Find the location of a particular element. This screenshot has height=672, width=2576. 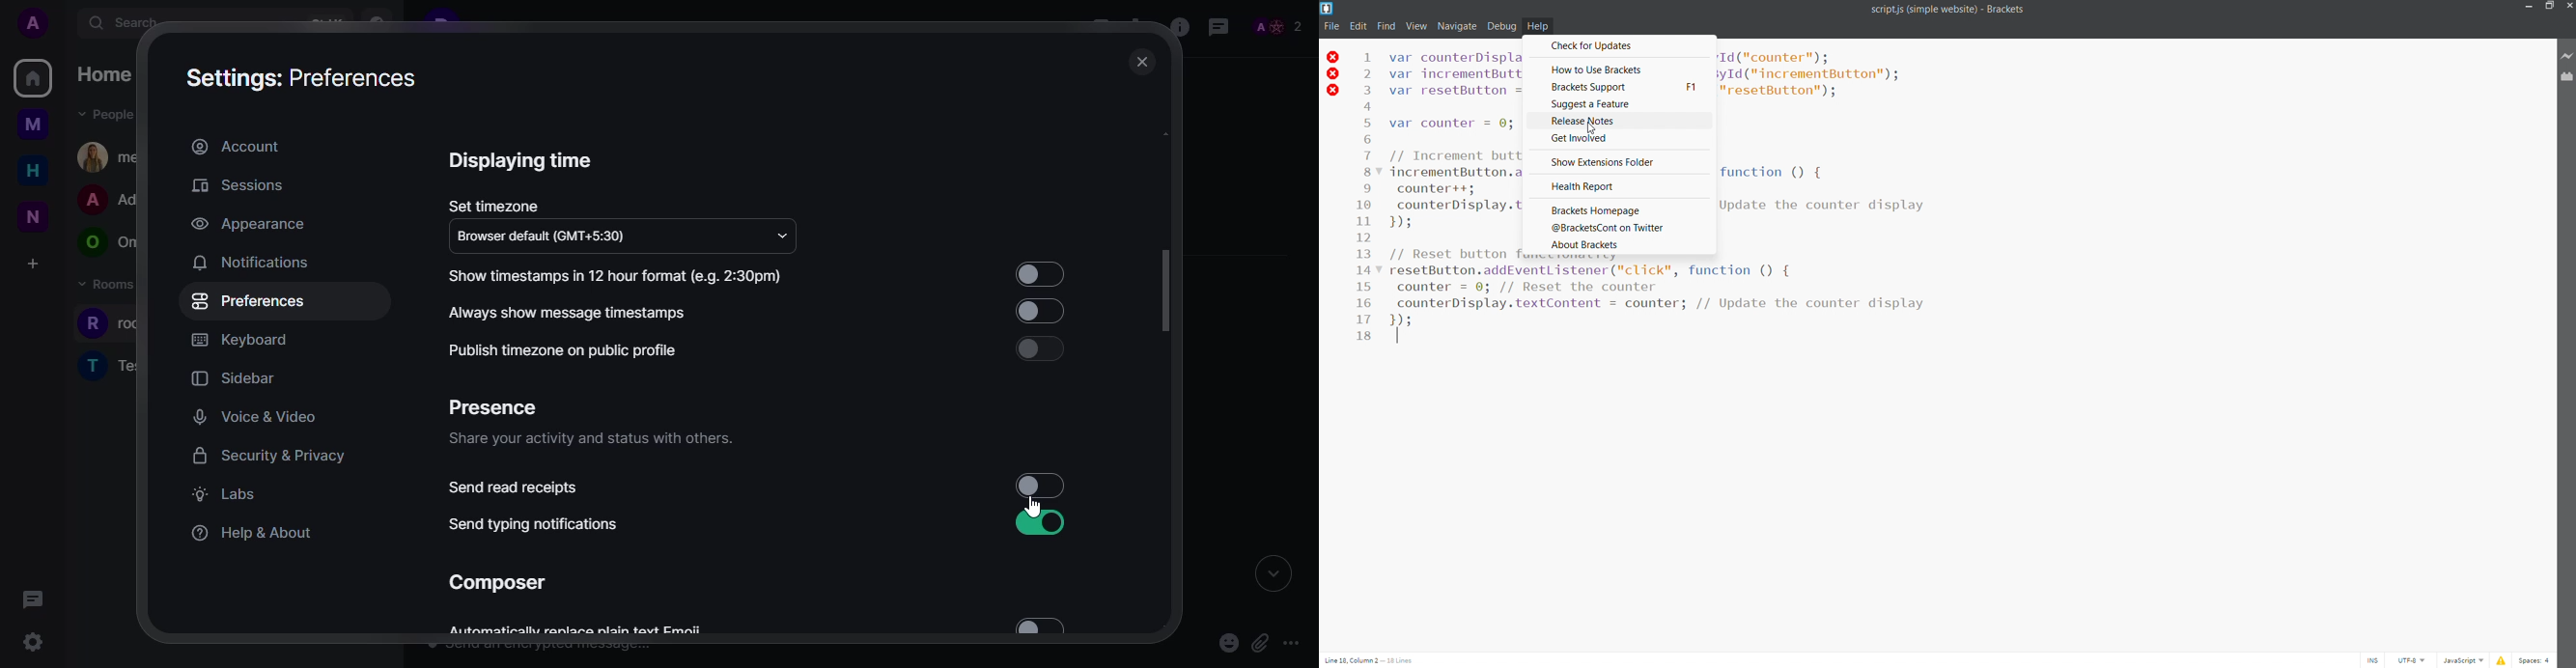

Toggle button is located at coordinates (1033, 313).